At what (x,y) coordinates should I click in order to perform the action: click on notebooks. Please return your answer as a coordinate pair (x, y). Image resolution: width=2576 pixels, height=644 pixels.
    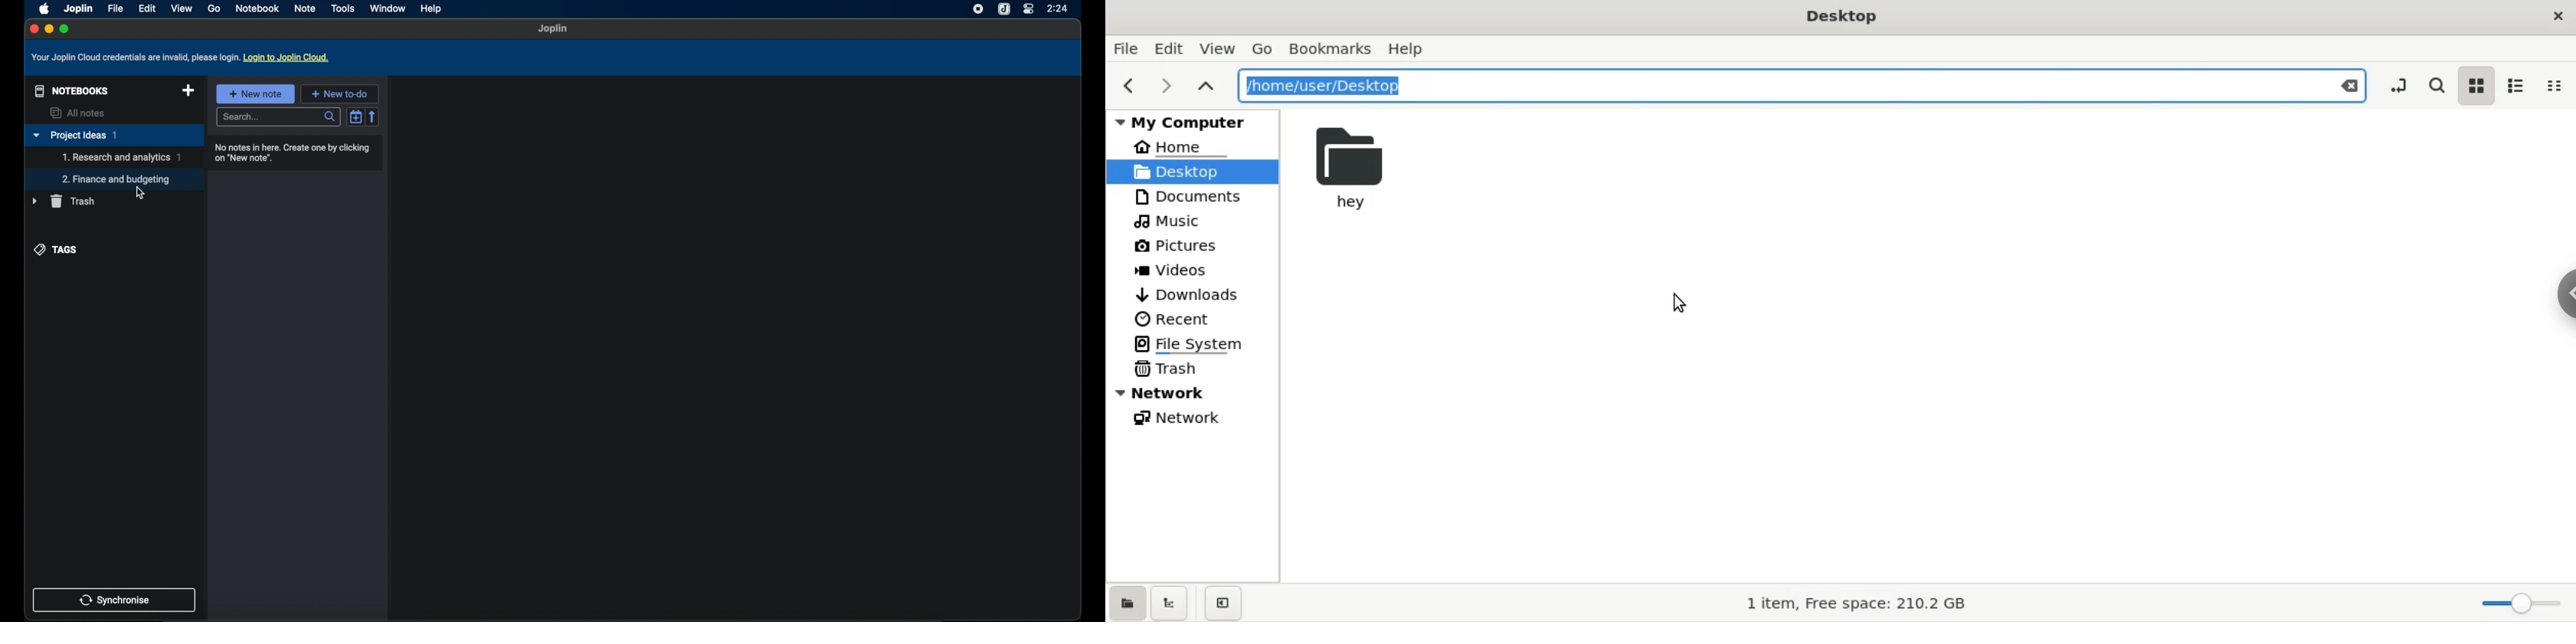
    Looking at the image, I should click on (69, 90).